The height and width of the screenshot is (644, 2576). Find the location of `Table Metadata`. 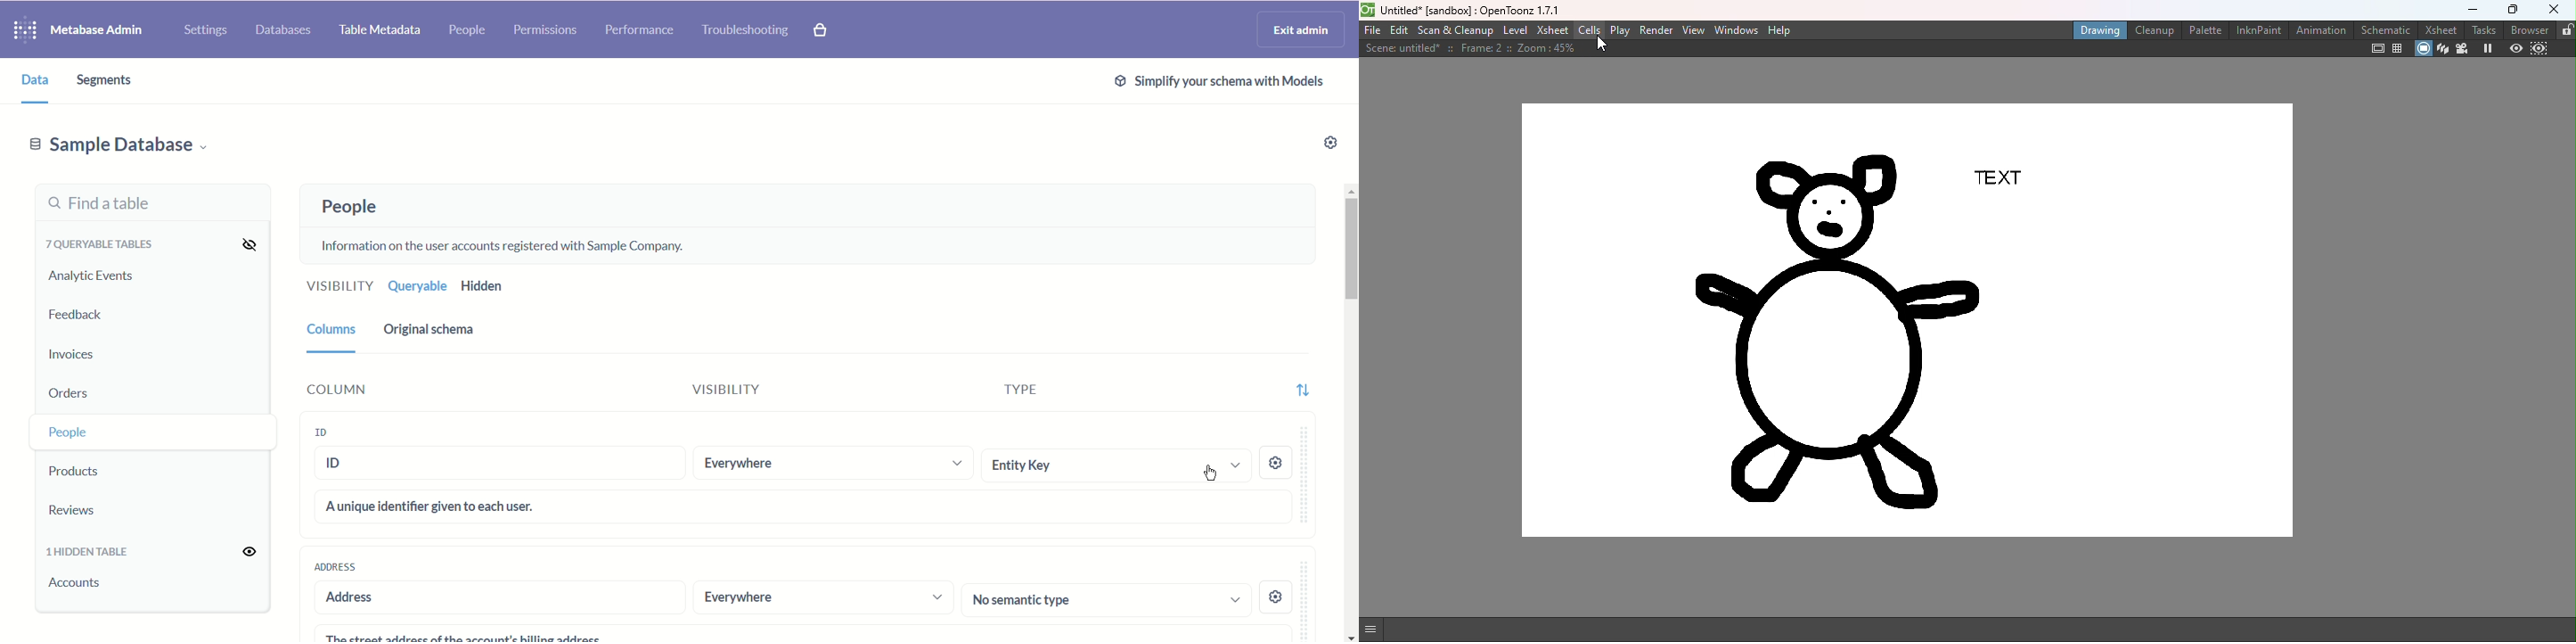

Table Metadata is located at coordinates (382, 32).